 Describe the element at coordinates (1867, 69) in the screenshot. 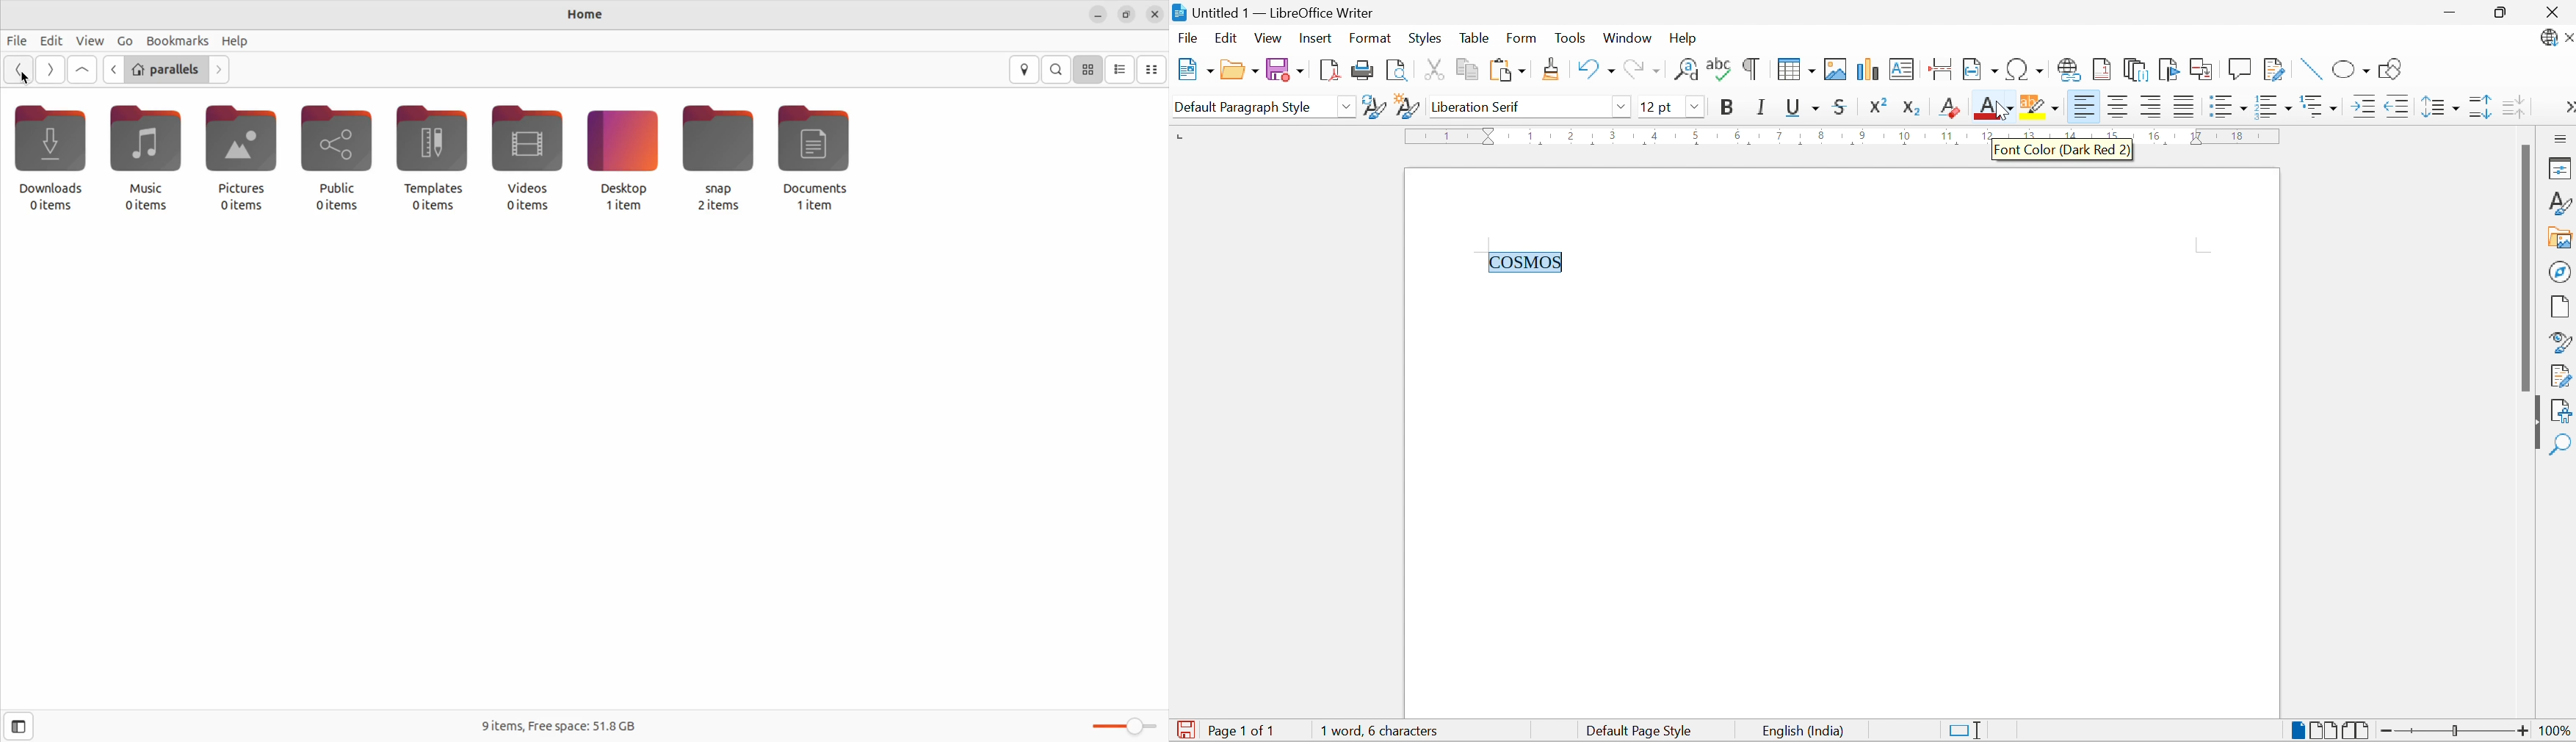

I see `Insert Chart` at that location.